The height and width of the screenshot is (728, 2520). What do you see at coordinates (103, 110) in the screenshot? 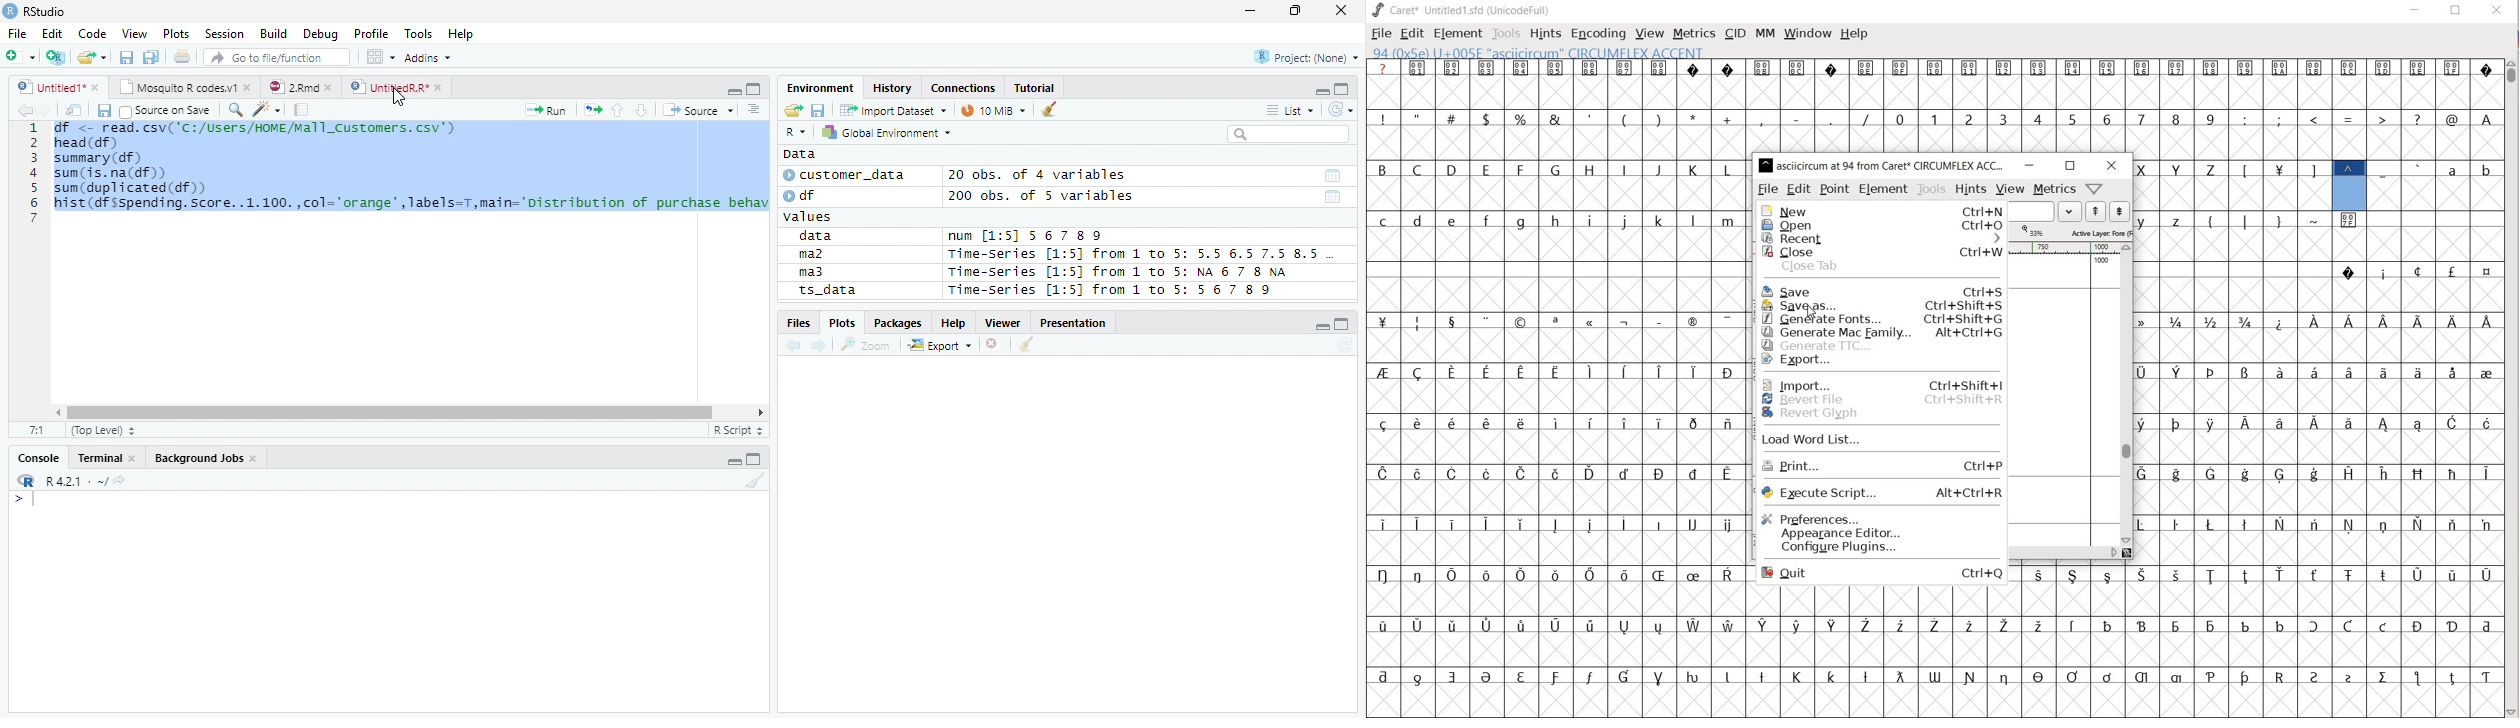
I see `Save` at bounding box center [103, 110].